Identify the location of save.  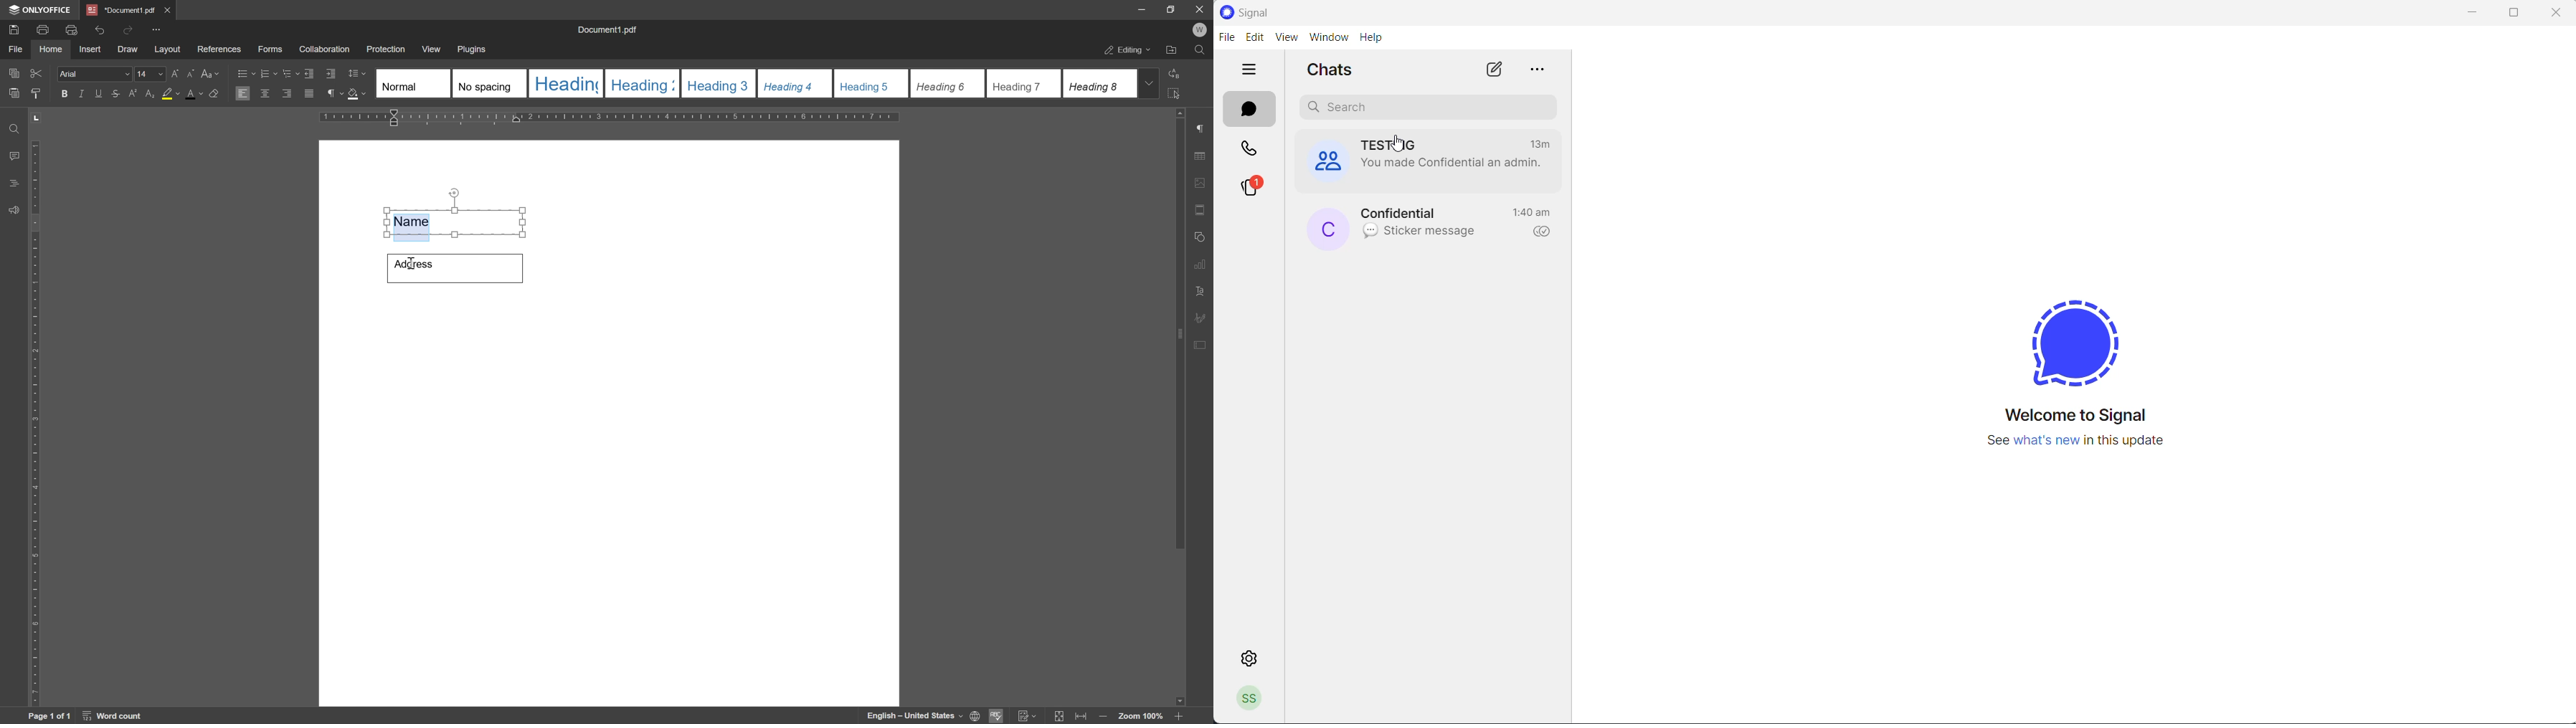
(13, 29).